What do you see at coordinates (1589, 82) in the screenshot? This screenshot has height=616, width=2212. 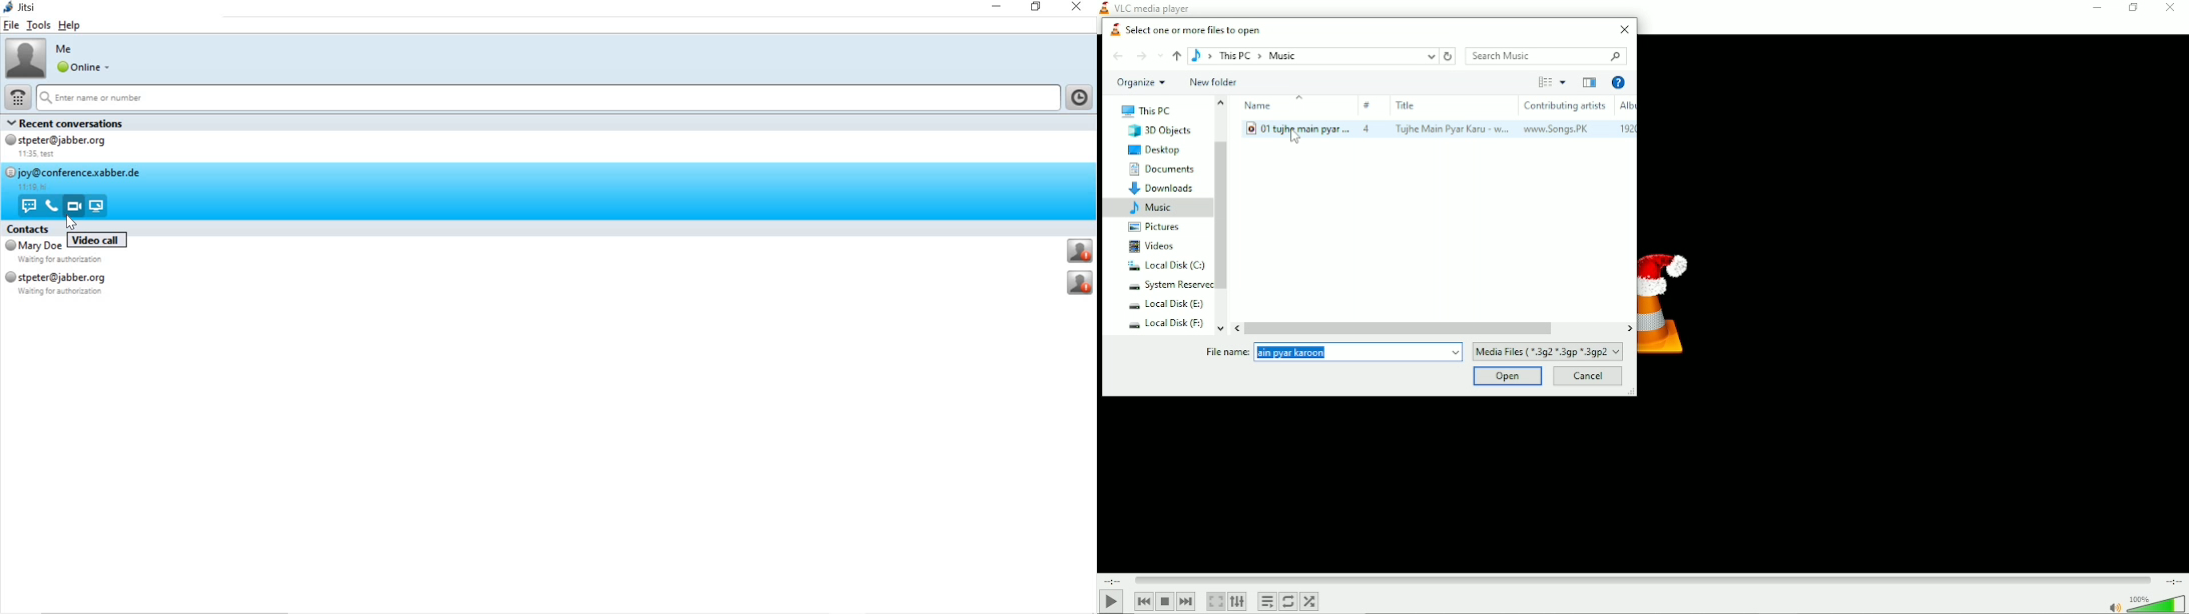 I see `Show the previous pane` at bounding box center [1589, 82].